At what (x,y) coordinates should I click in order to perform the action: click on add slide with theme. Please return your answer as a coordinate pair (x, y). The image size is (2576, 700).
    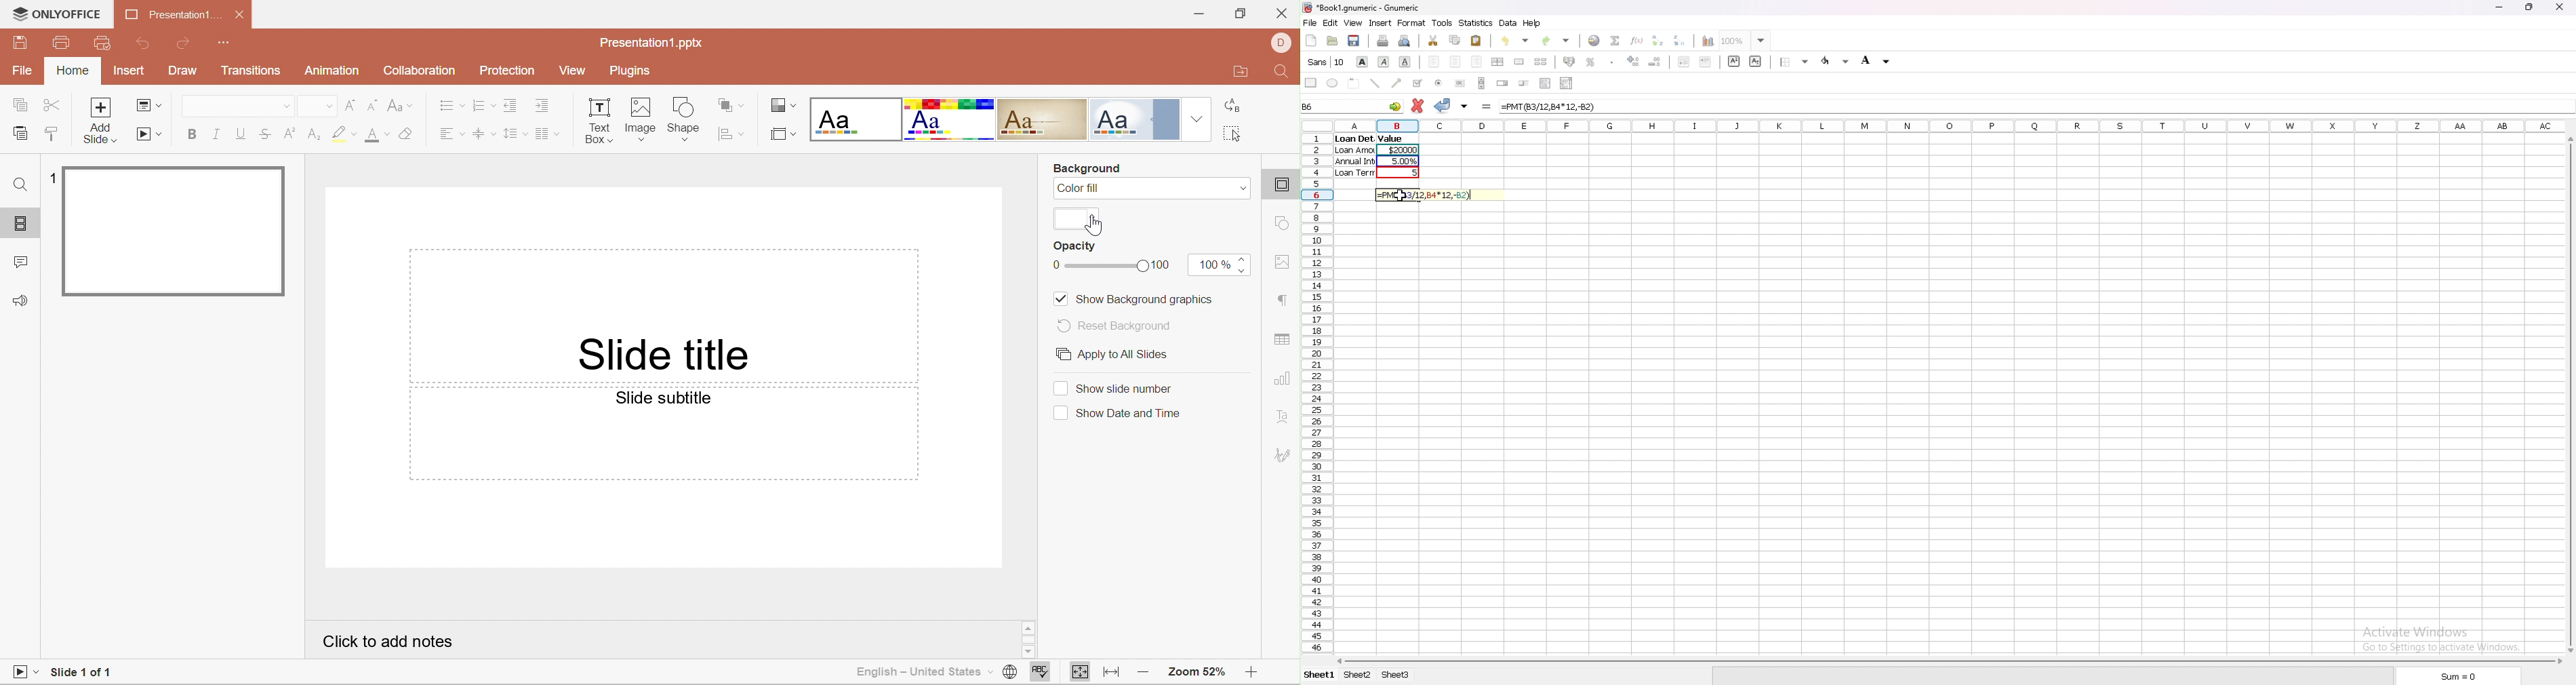
    Looking at the image, I should click on (100, 133).